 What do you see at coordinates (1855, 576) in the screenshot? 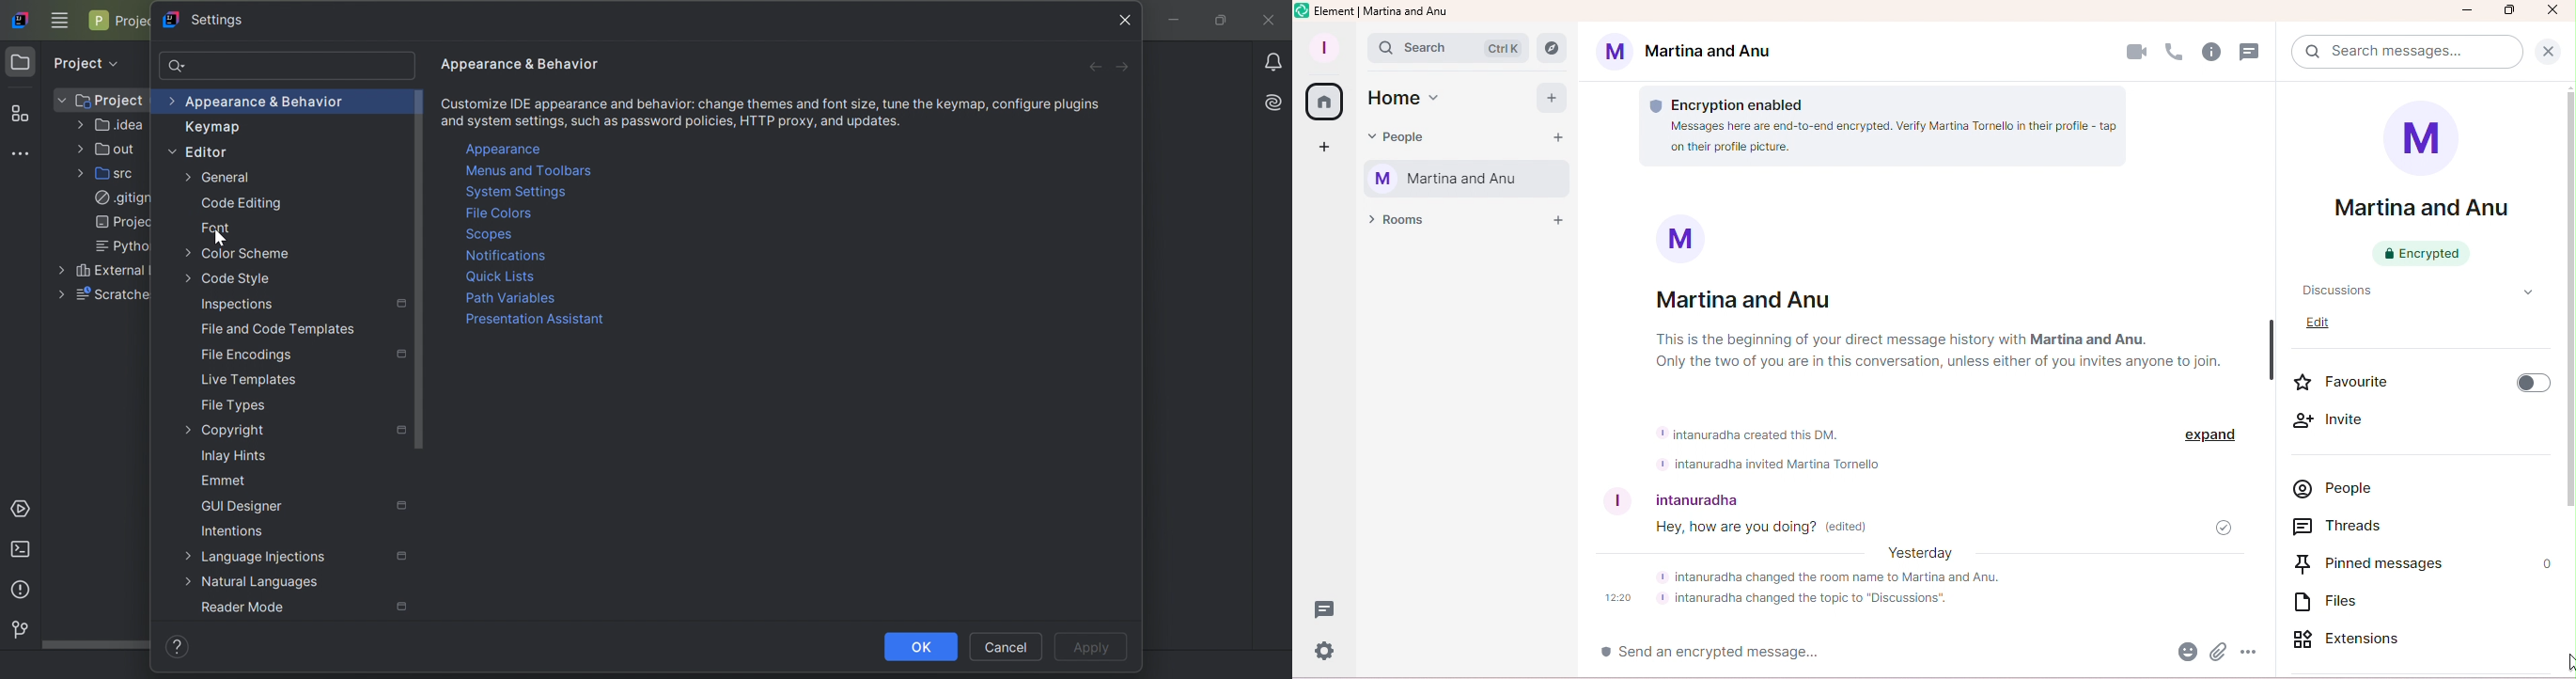
I see `1 intanuradha changed the room name to Martina and Anu.` at bounding box center [1855, 576].